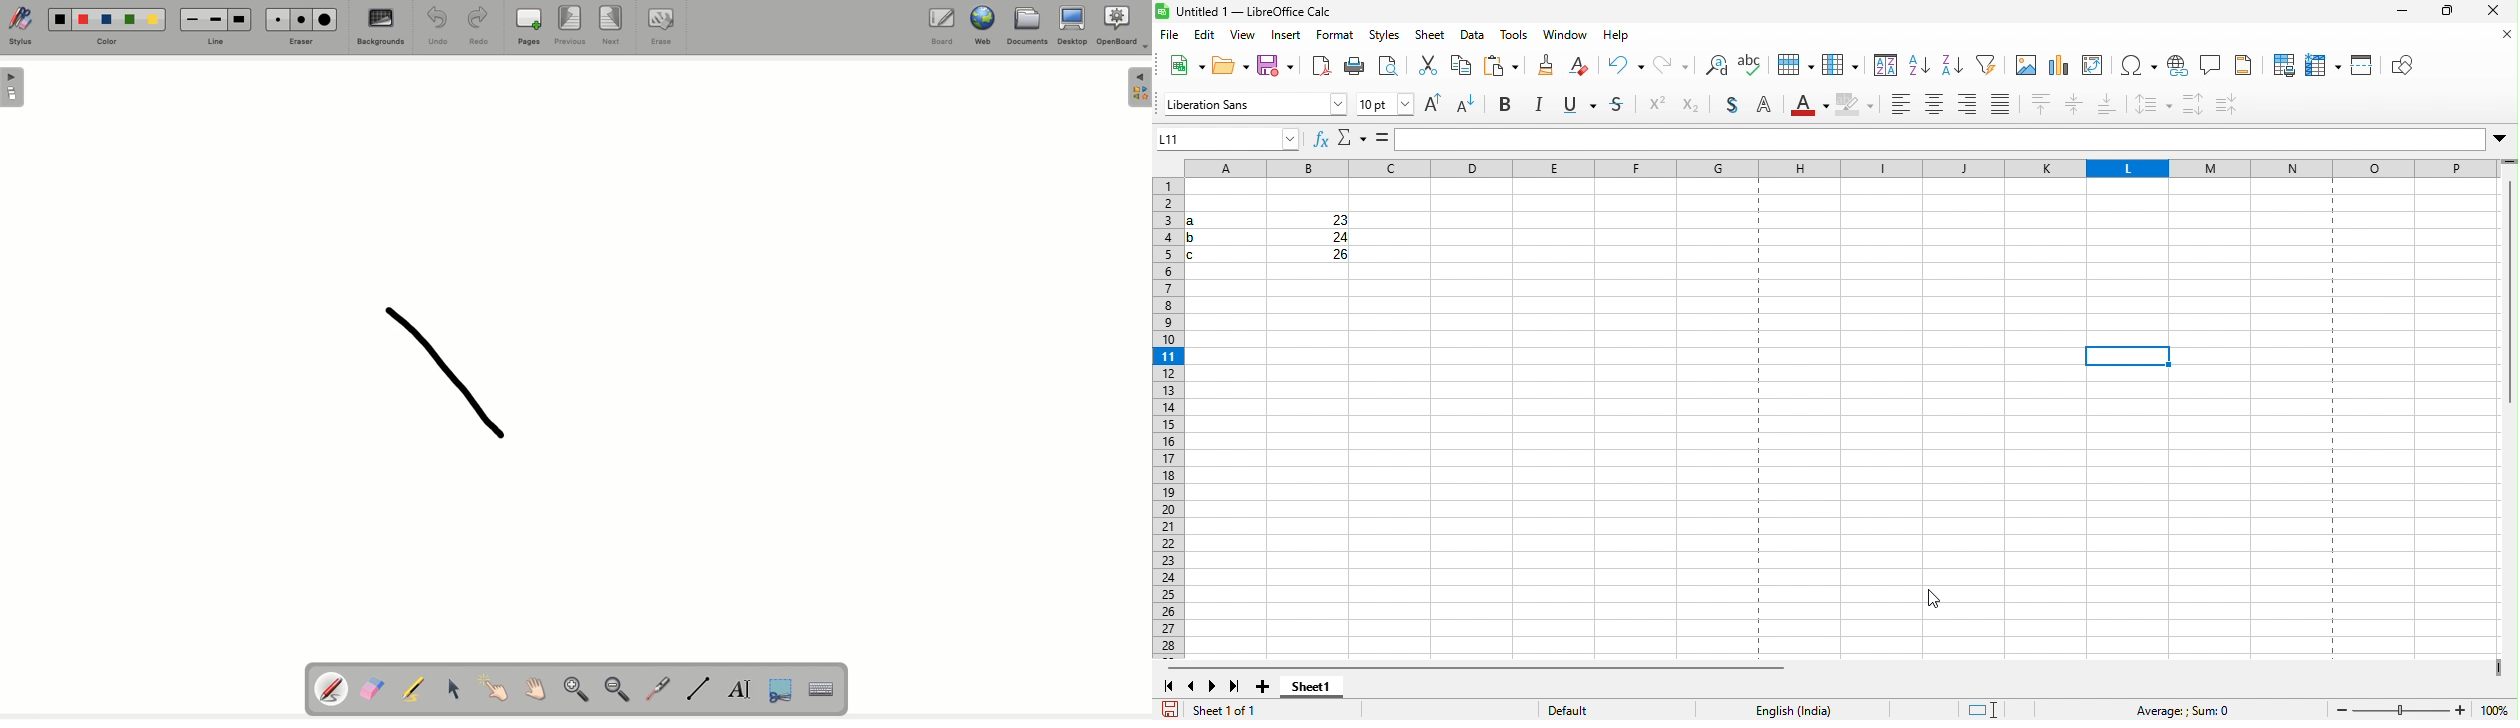 Image resolution: width=2520 pixels, height=728 pixels. Describe the element at coordinates (2247, 67) in the screenshot. I see `headers and footers` at that location.